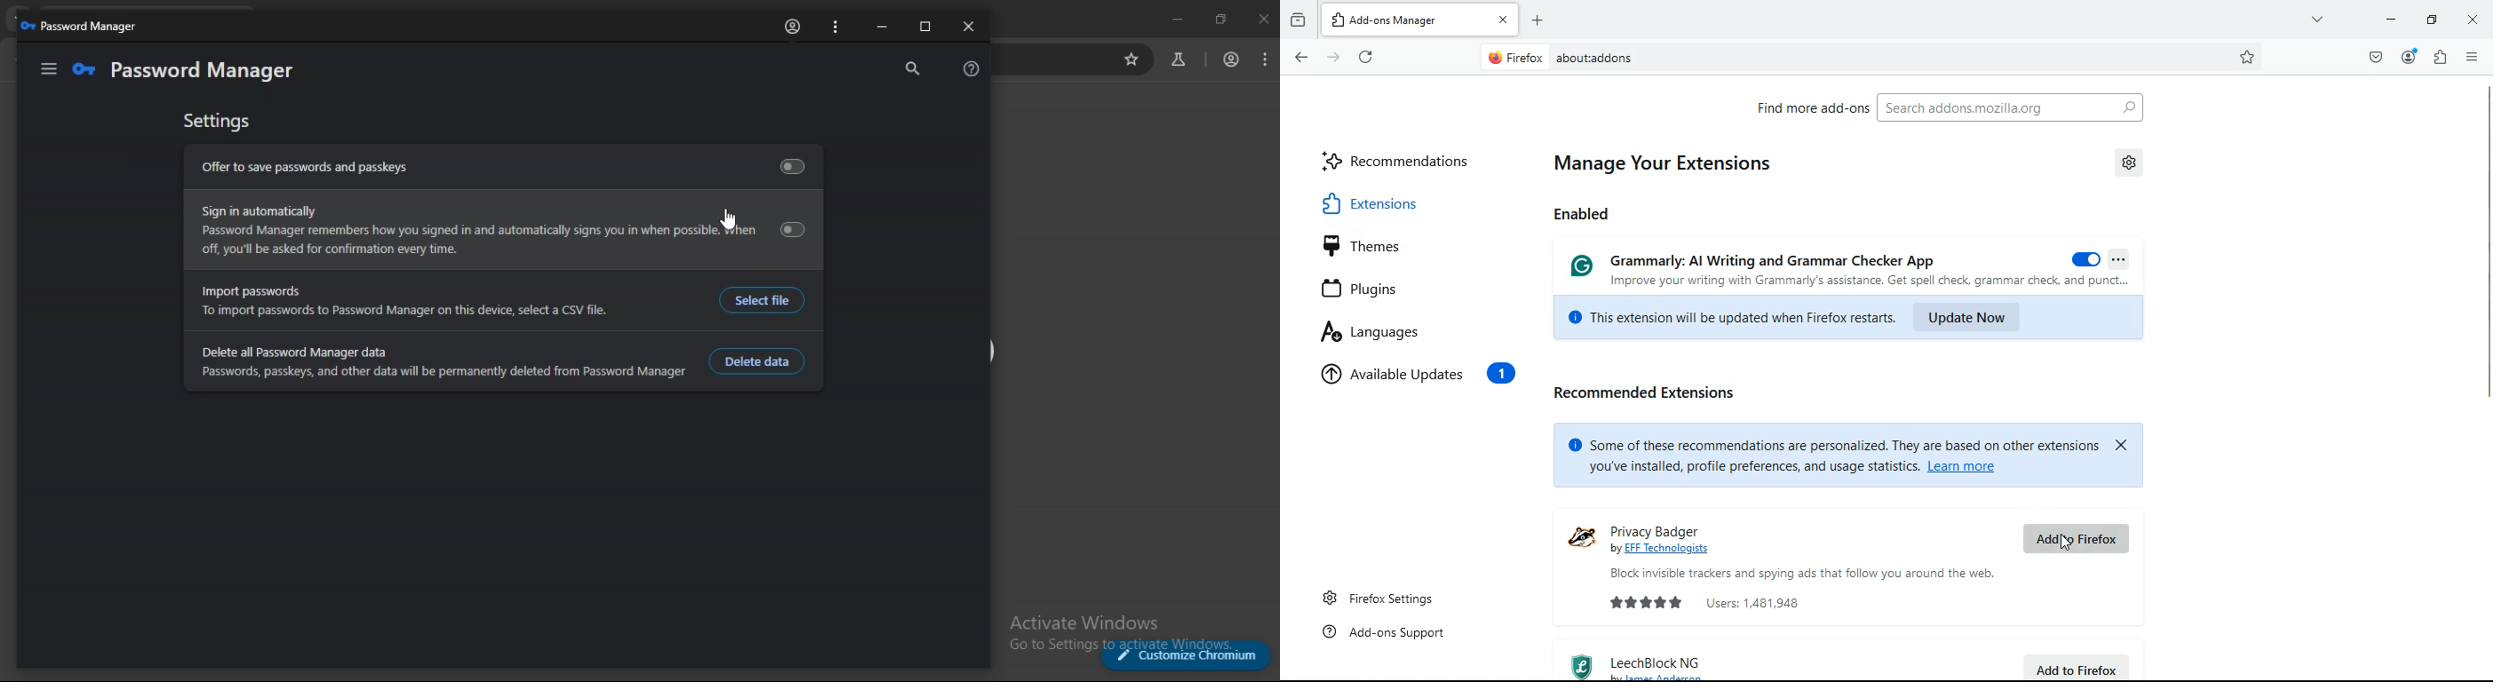  I want to click on users, so click(1769, 604).